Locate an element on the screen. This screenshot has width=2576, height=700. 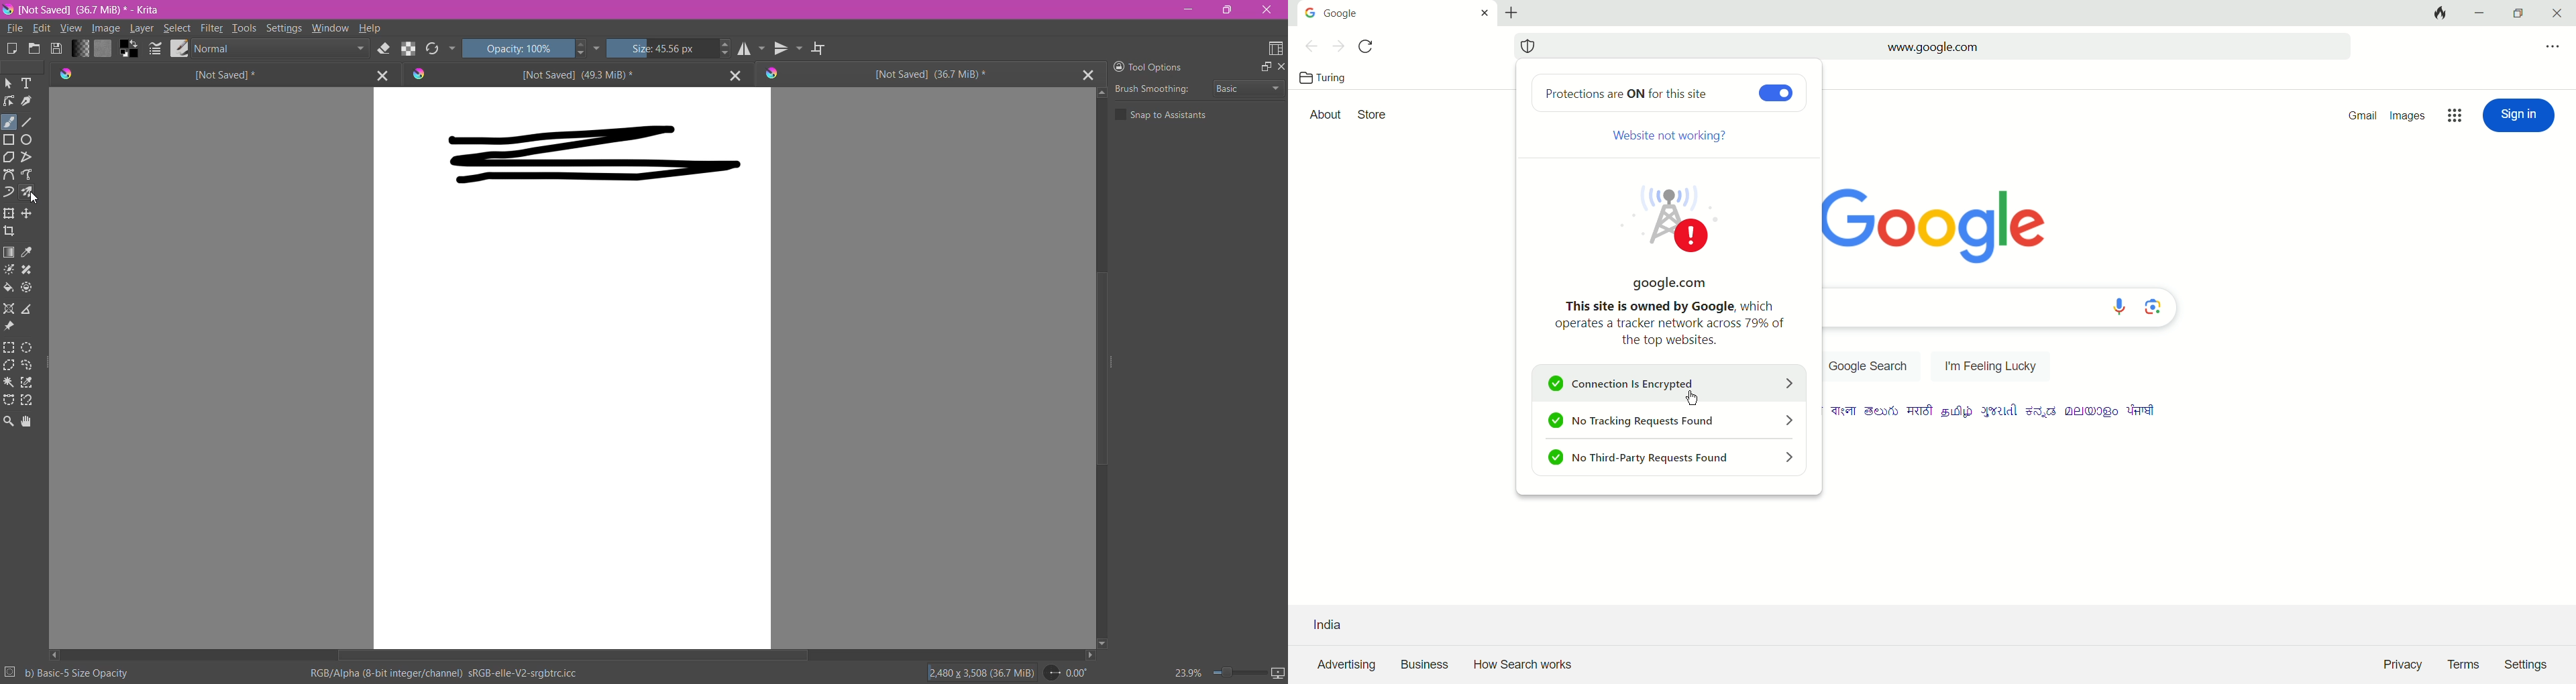
Set Eraser Mode is located at coordinates (382, 50).